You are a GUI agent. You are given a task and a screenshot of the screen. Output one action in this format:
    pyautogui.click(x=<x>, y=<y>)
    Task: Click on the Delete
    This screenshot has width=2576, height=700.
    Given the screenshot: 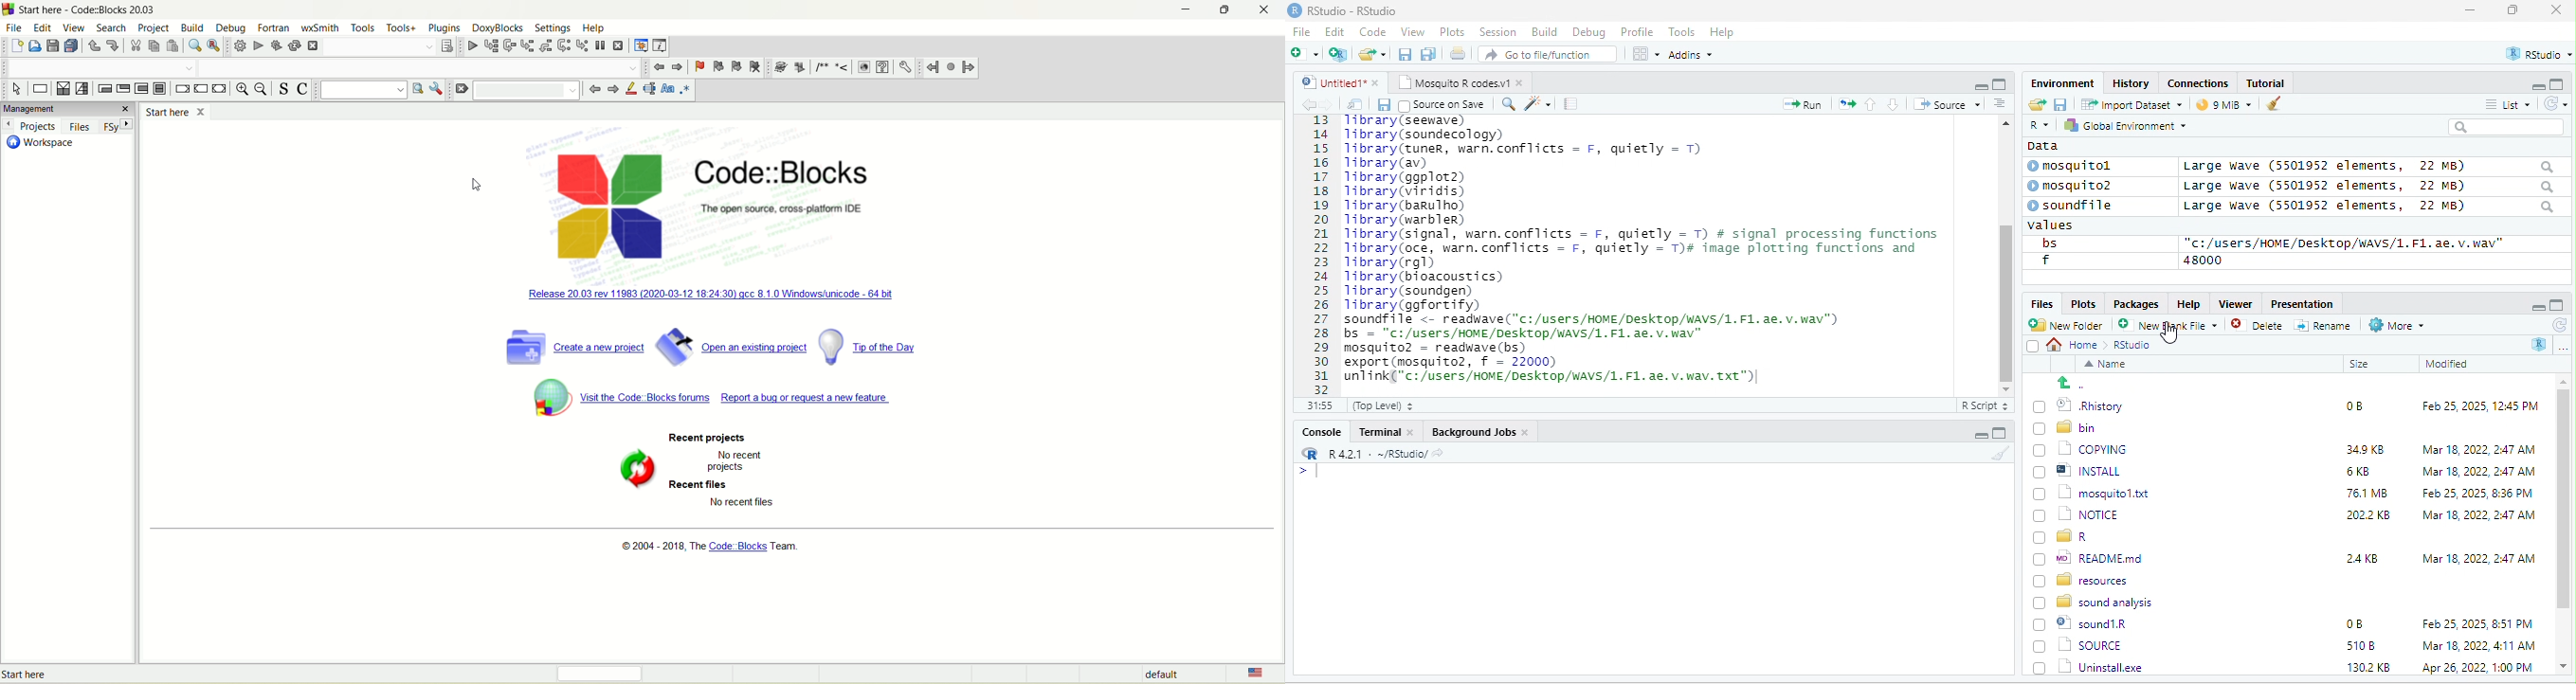 What is the action you would take?
    pyautogui.click(x=2259, y=326)
    